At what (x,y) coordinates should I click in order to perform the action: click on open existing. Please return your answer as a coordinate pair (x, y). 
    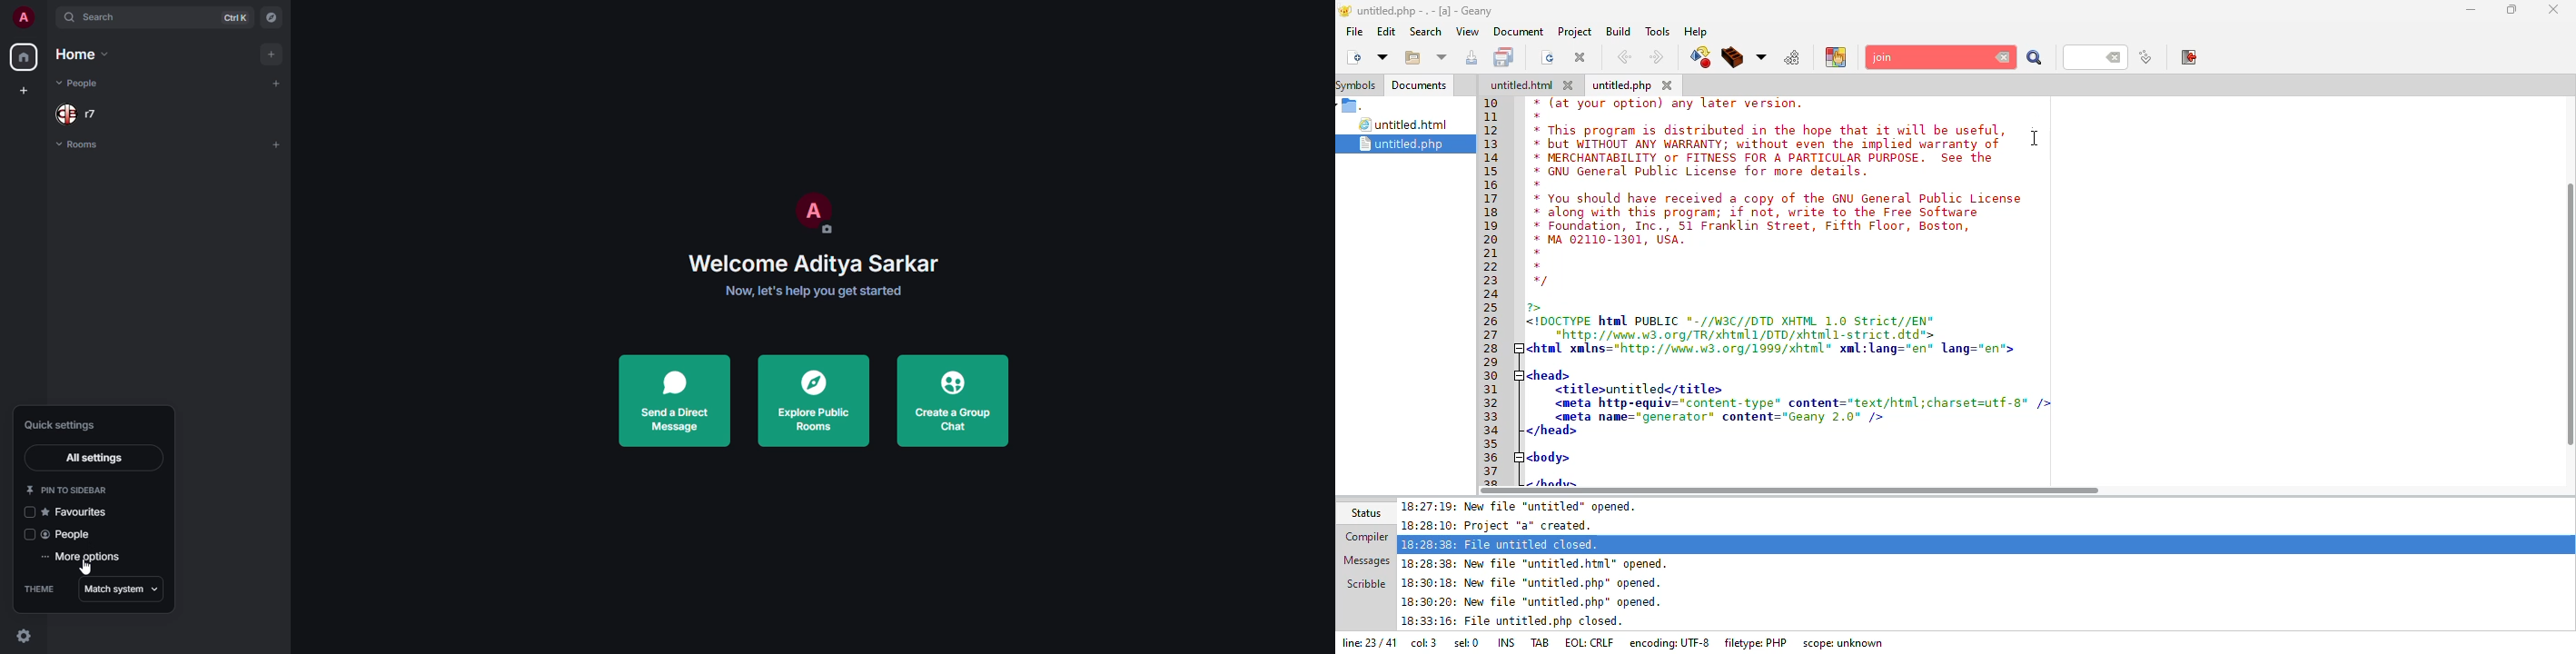
    Looking at the image, I should click on (1412, 58).